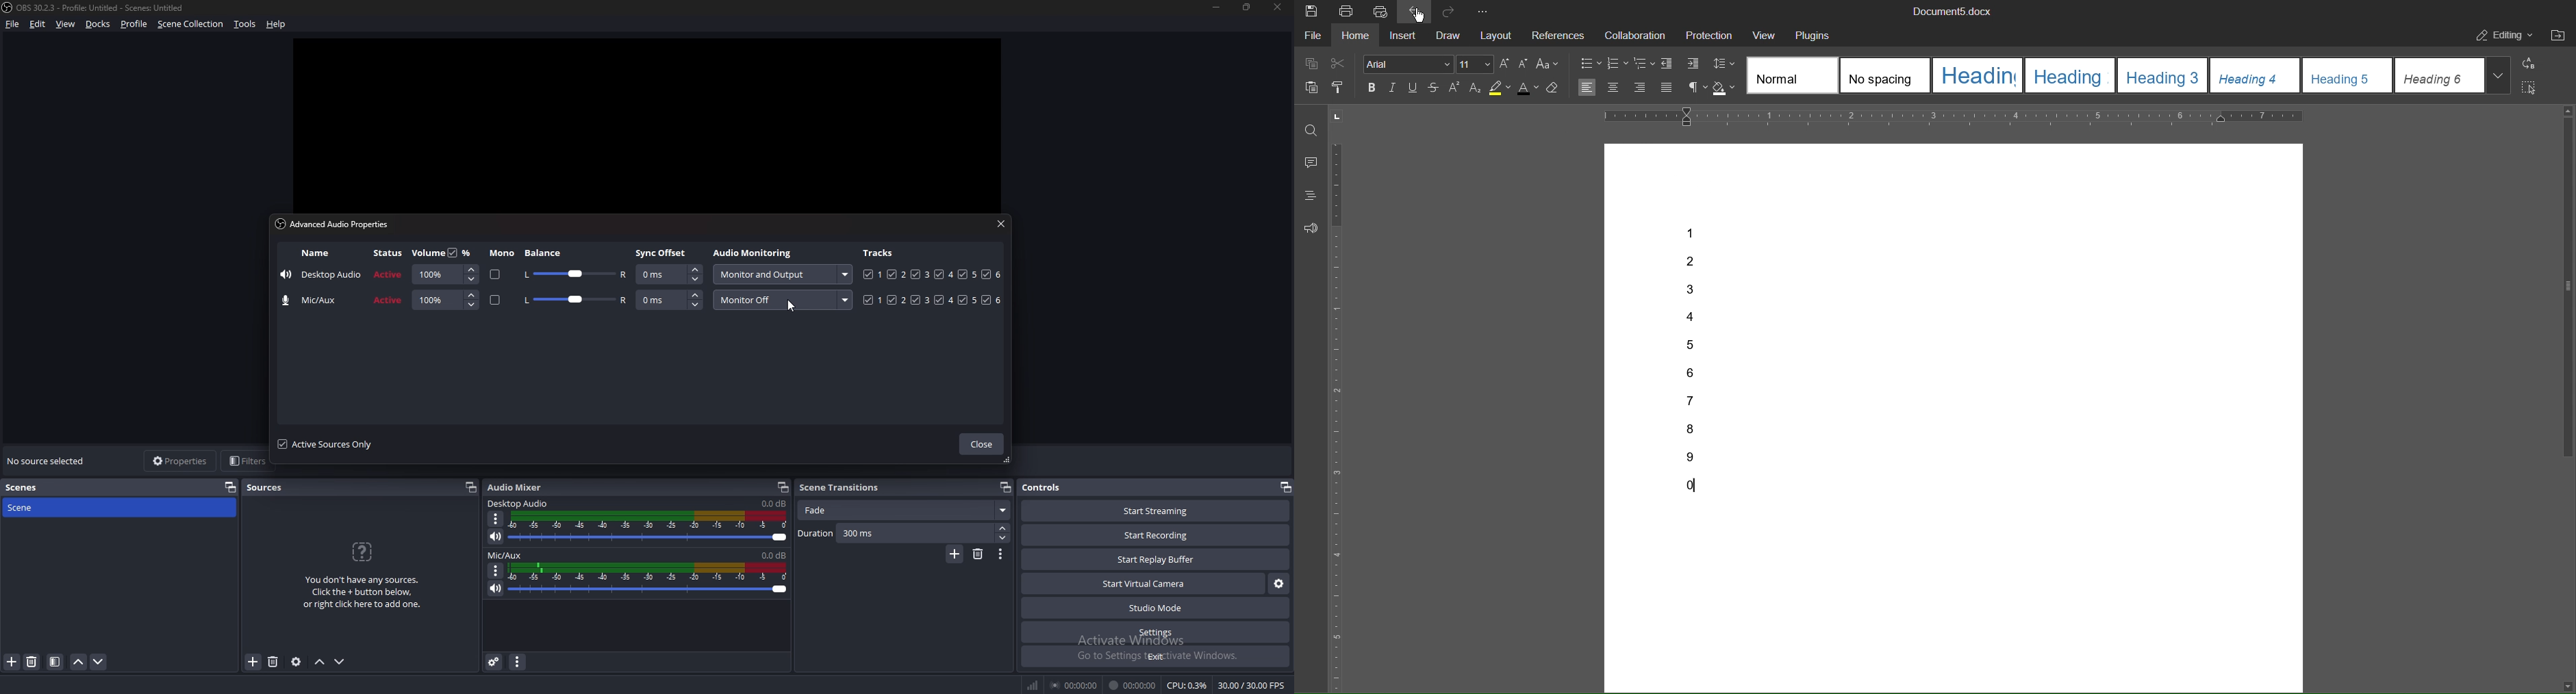  What do you see at coordinates (784, 274) in the screenshot?
I see `monitor and output` at bounding box center [784, 274].